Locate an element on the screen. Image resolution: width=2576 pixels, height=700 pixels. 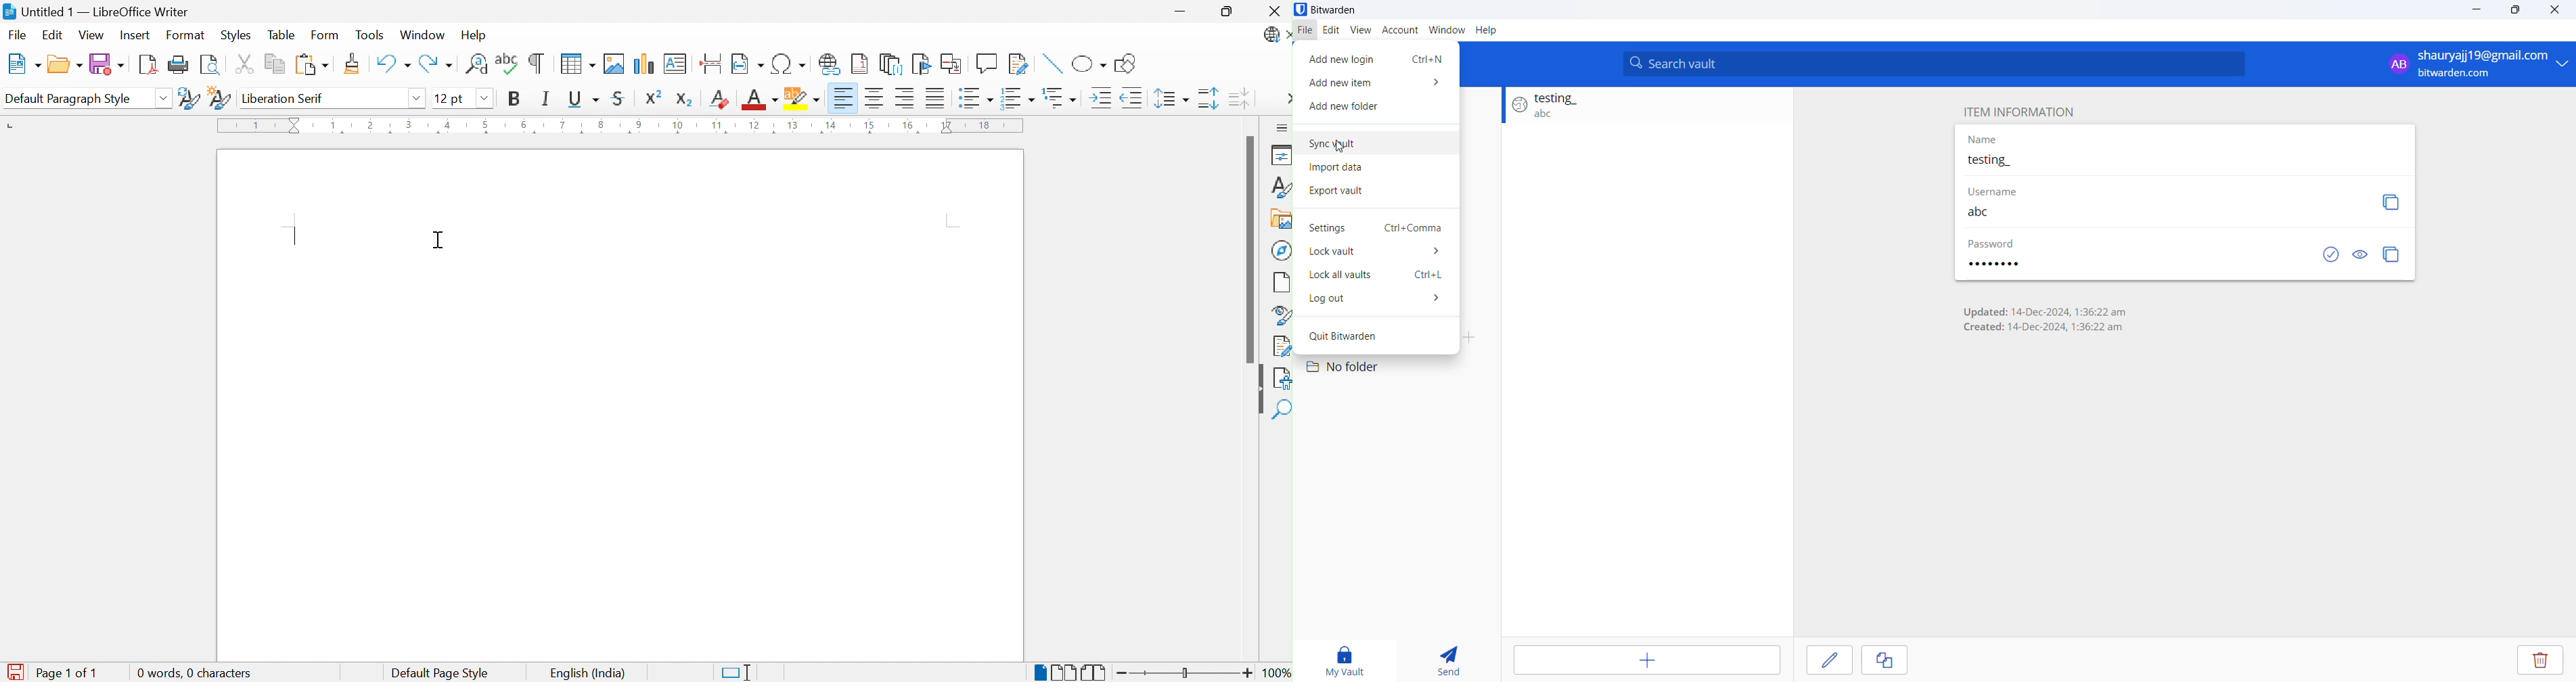
Copy button is located at coordinates (2392, 202).